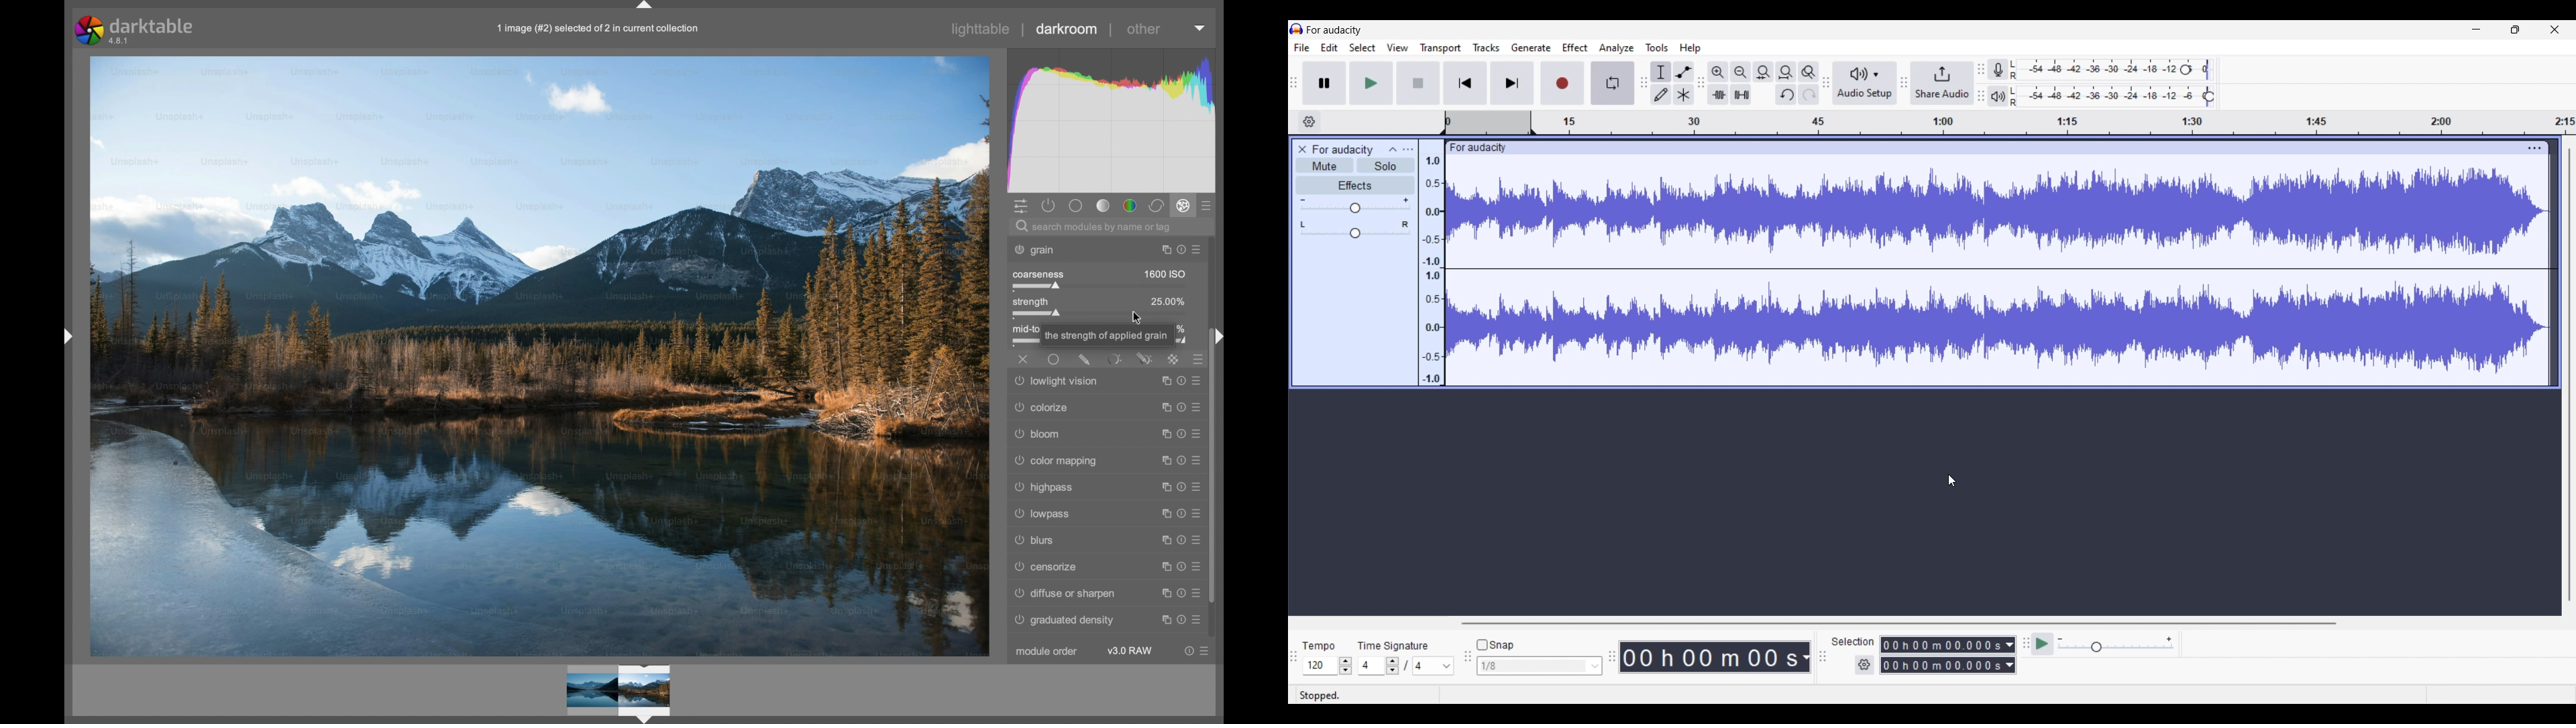 The image size is (2576, 728). Describe the element at coordinates (1825, 85) in the screenshot. I see `audio set up tool bar` at that location.